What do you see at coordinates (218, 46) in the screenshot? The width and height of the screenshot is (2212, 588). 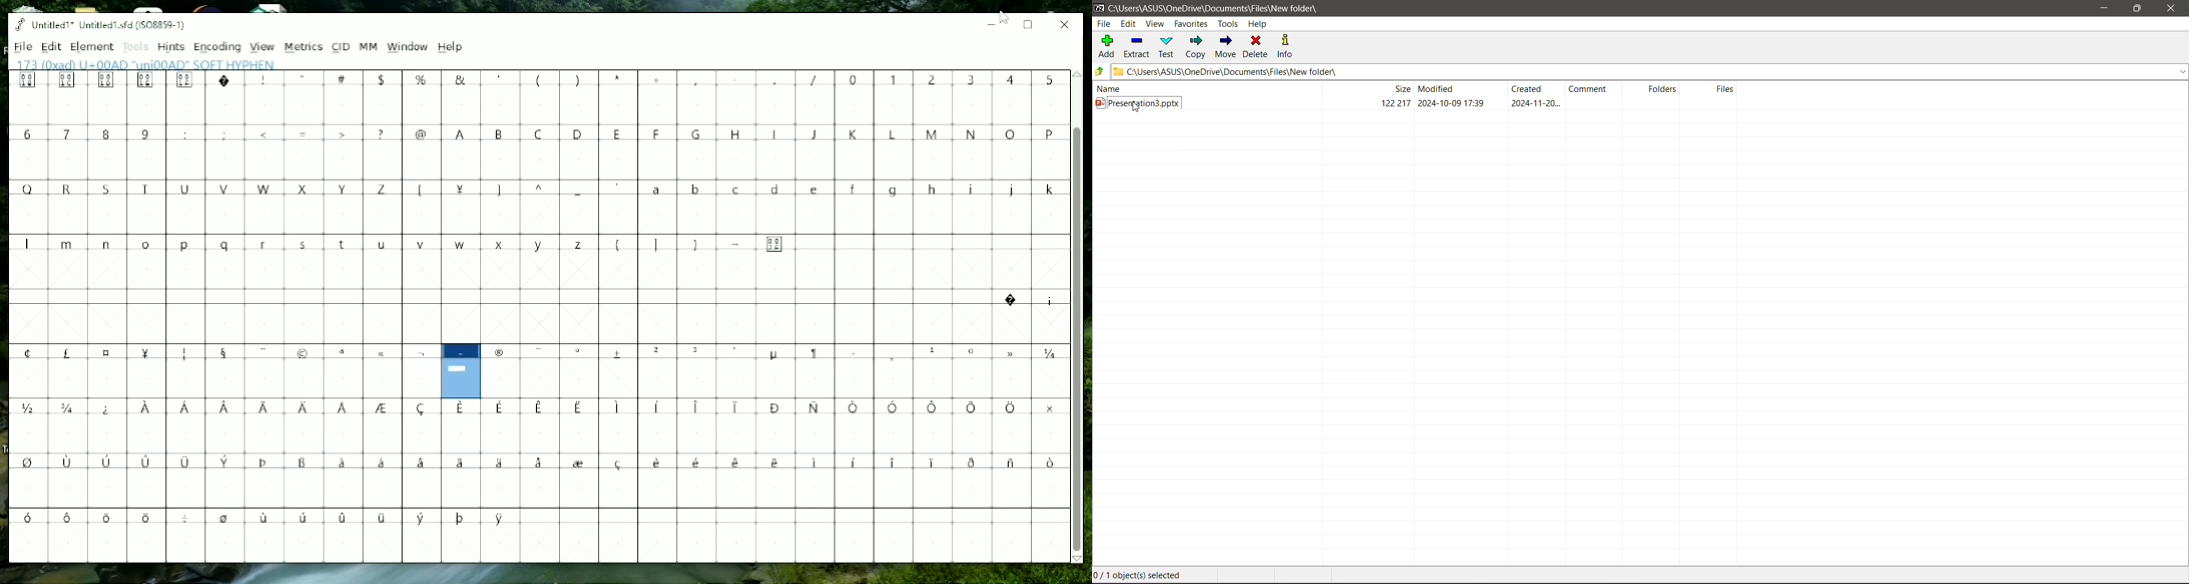 I see `Encoding` at bounding box center [218, 46].